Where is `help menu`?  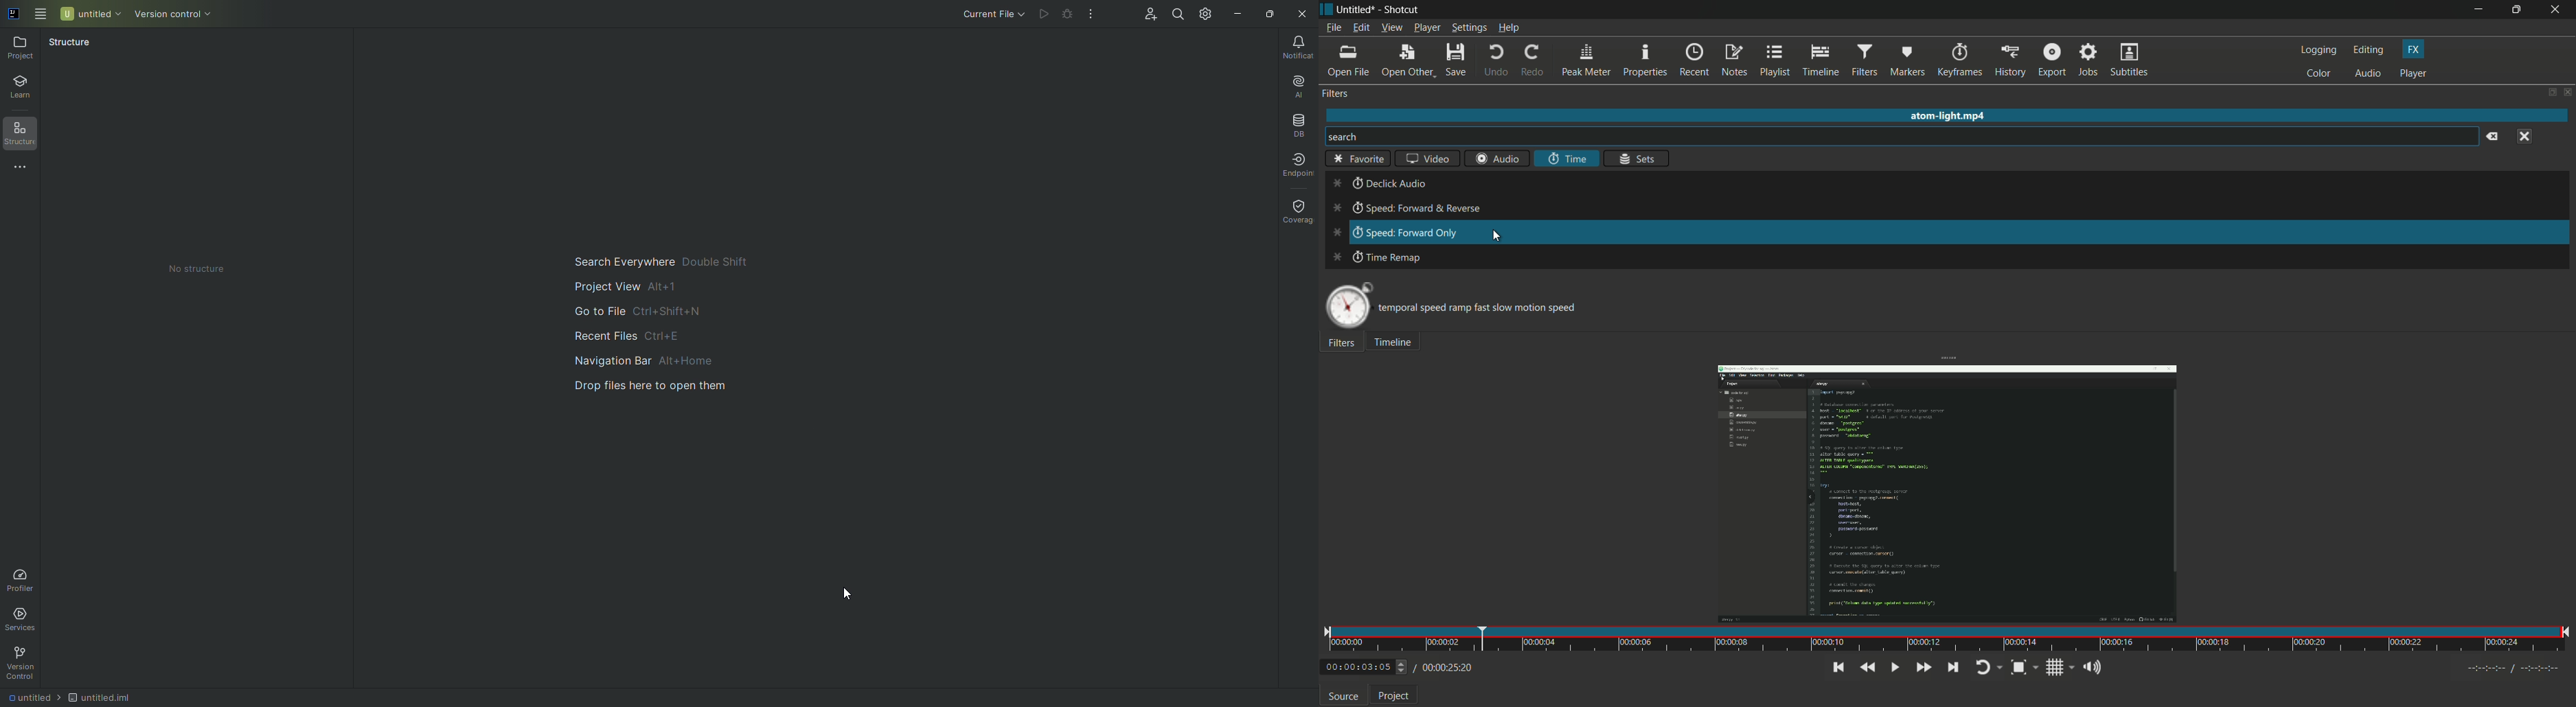
help menu is located at coordinates (1509, 28).